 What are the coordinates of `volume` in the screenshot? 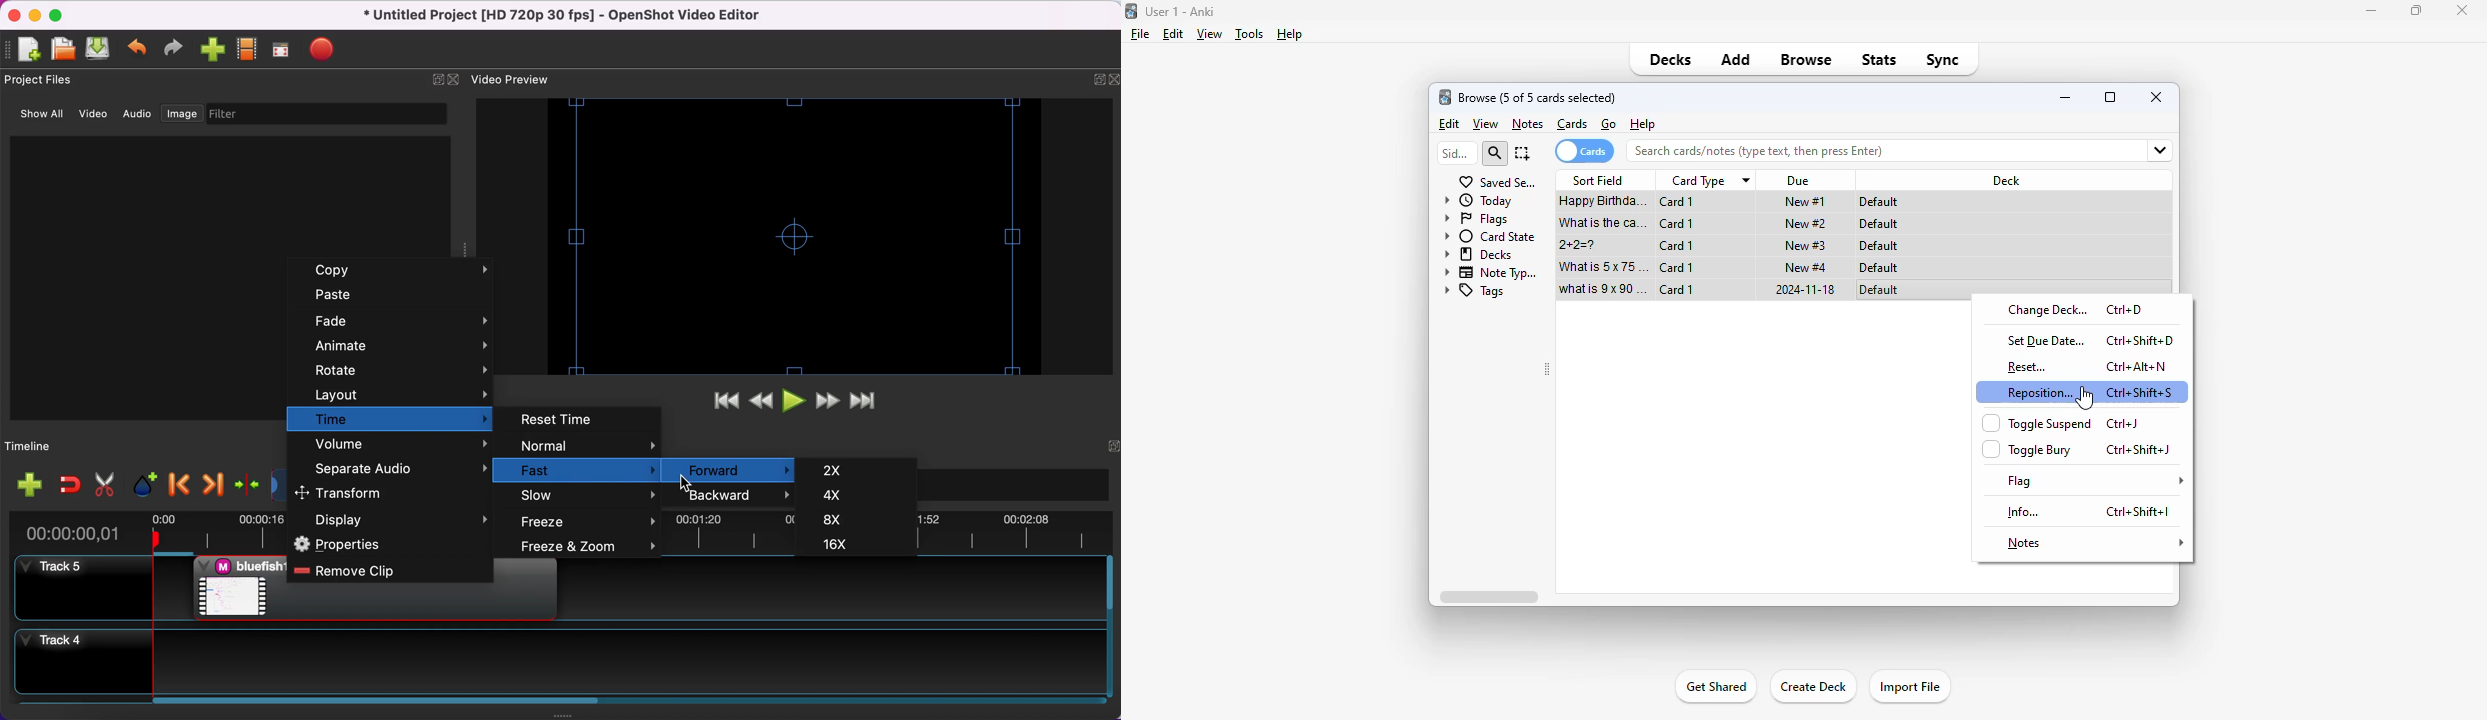 It's located at (393, 445).